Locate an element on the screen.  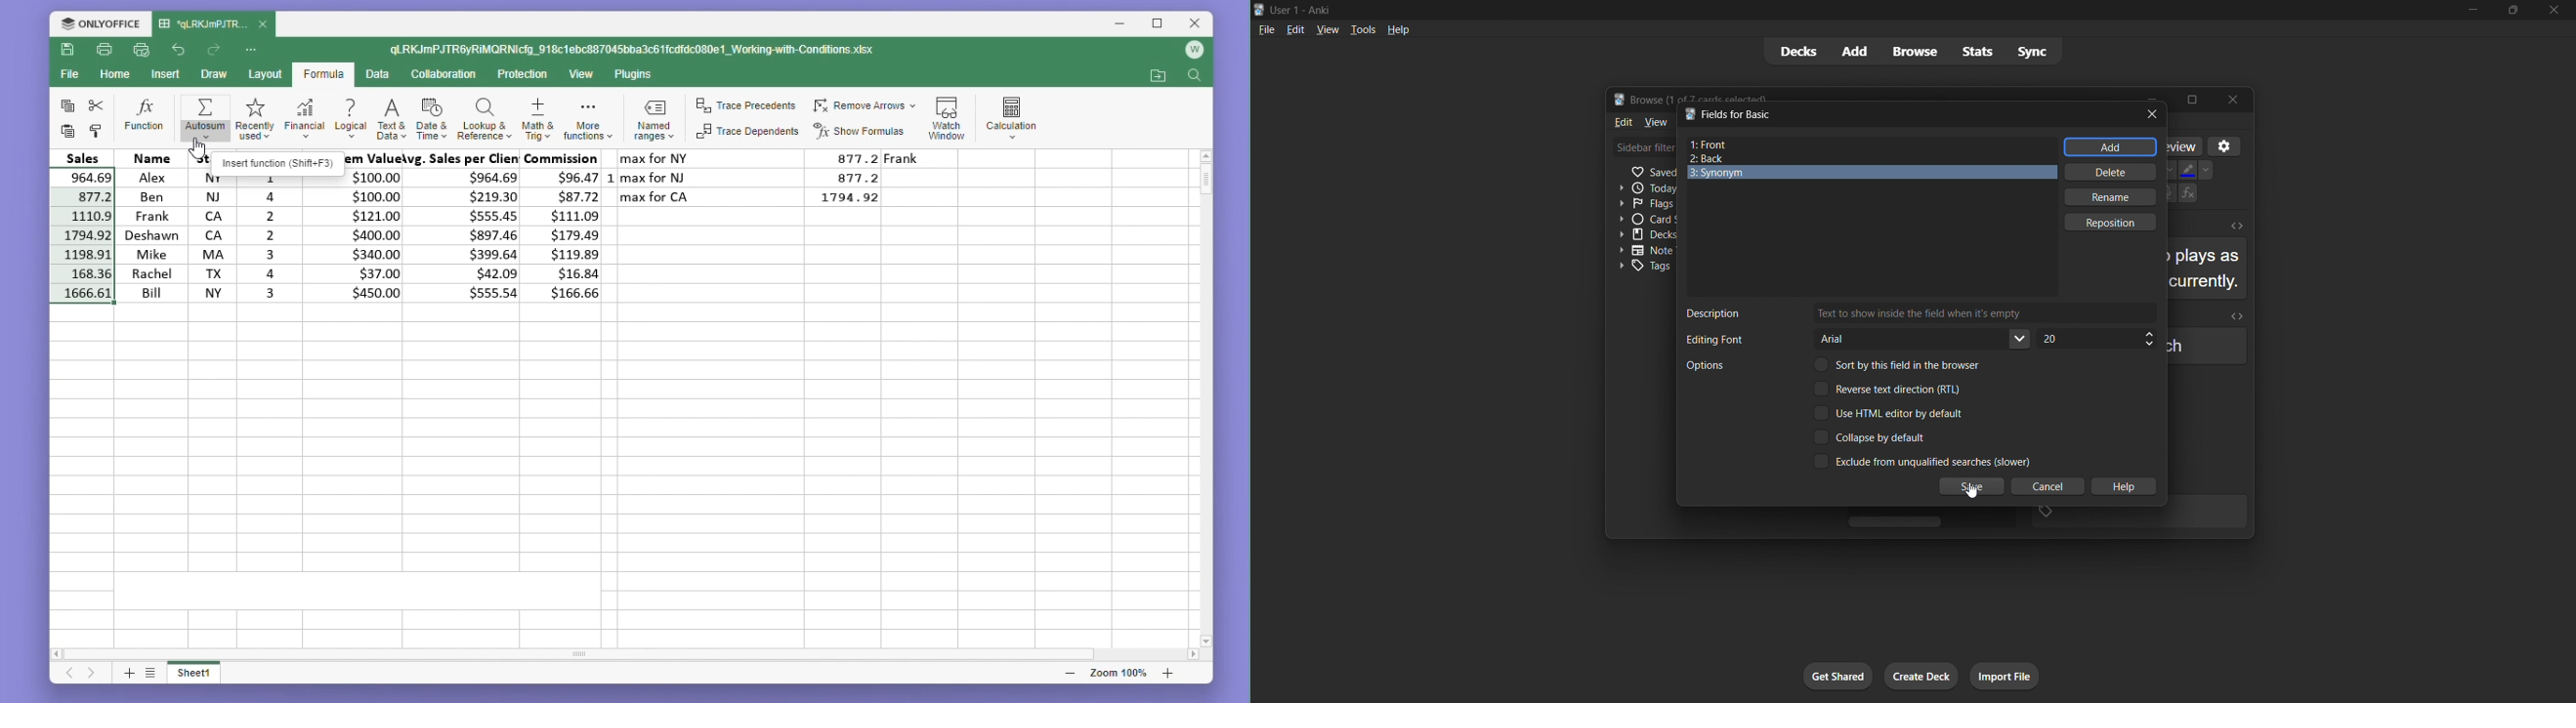
Sheet 1 is located at coordinates (204, 676).